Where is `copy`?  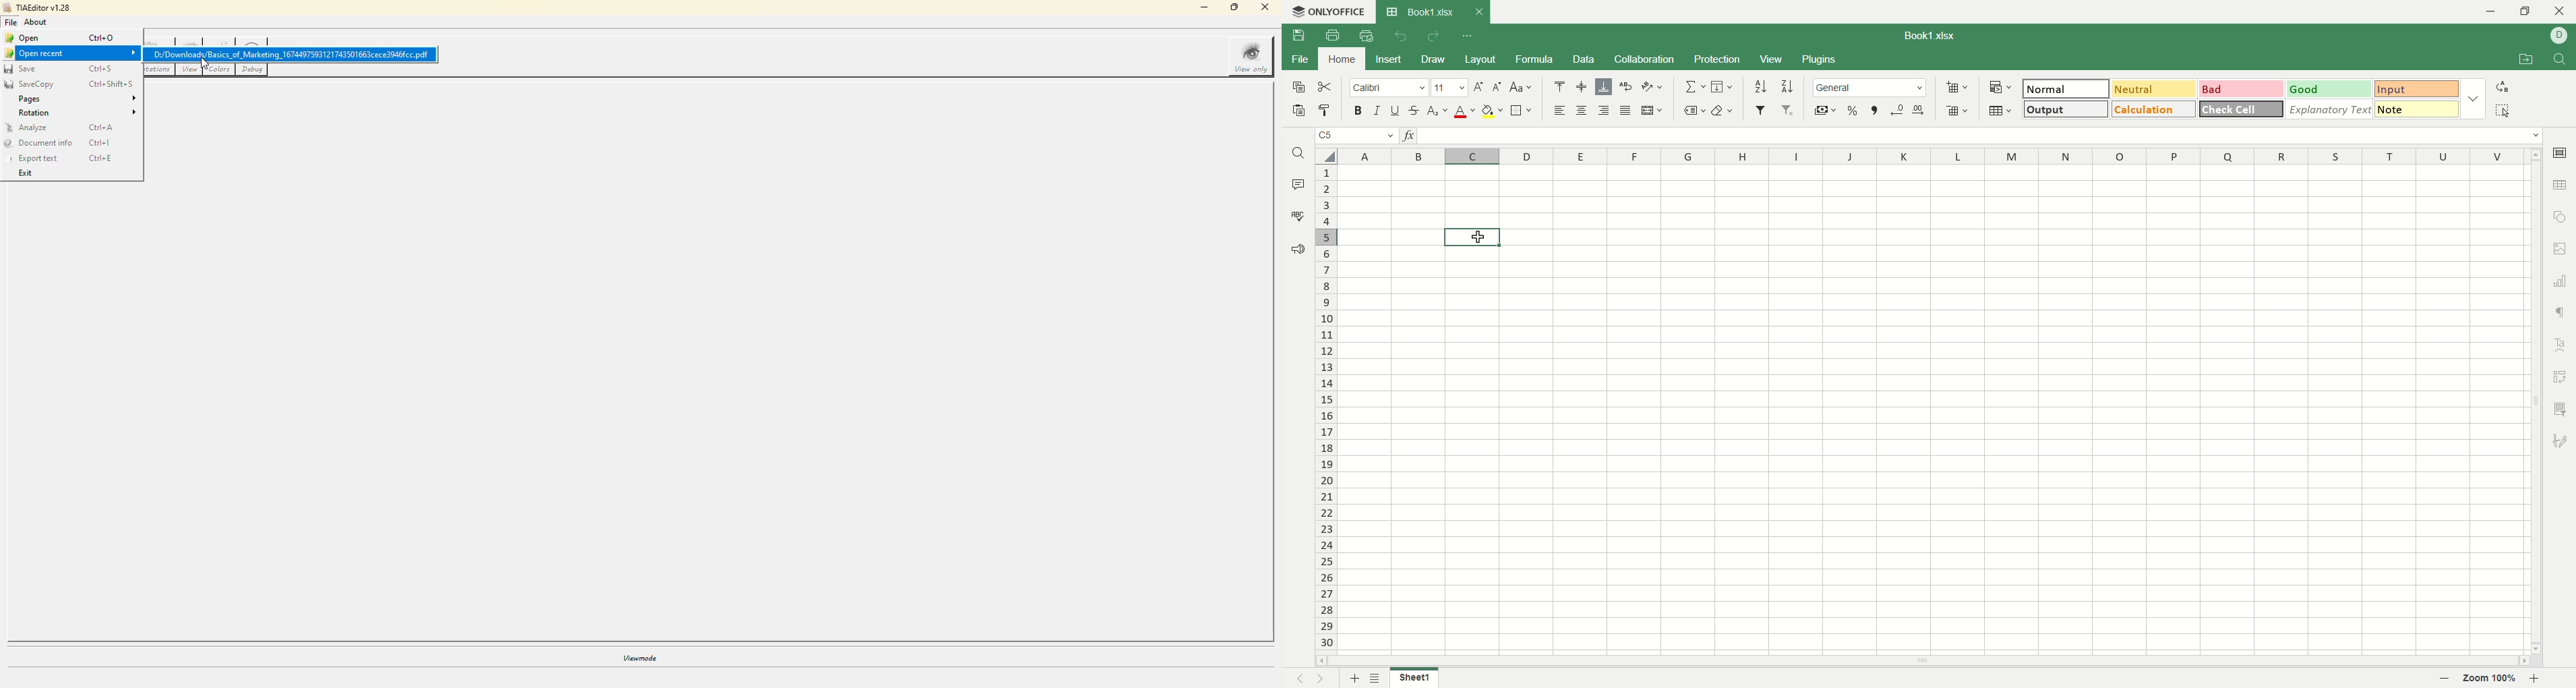
copy is located at coordinates (1297, 90).